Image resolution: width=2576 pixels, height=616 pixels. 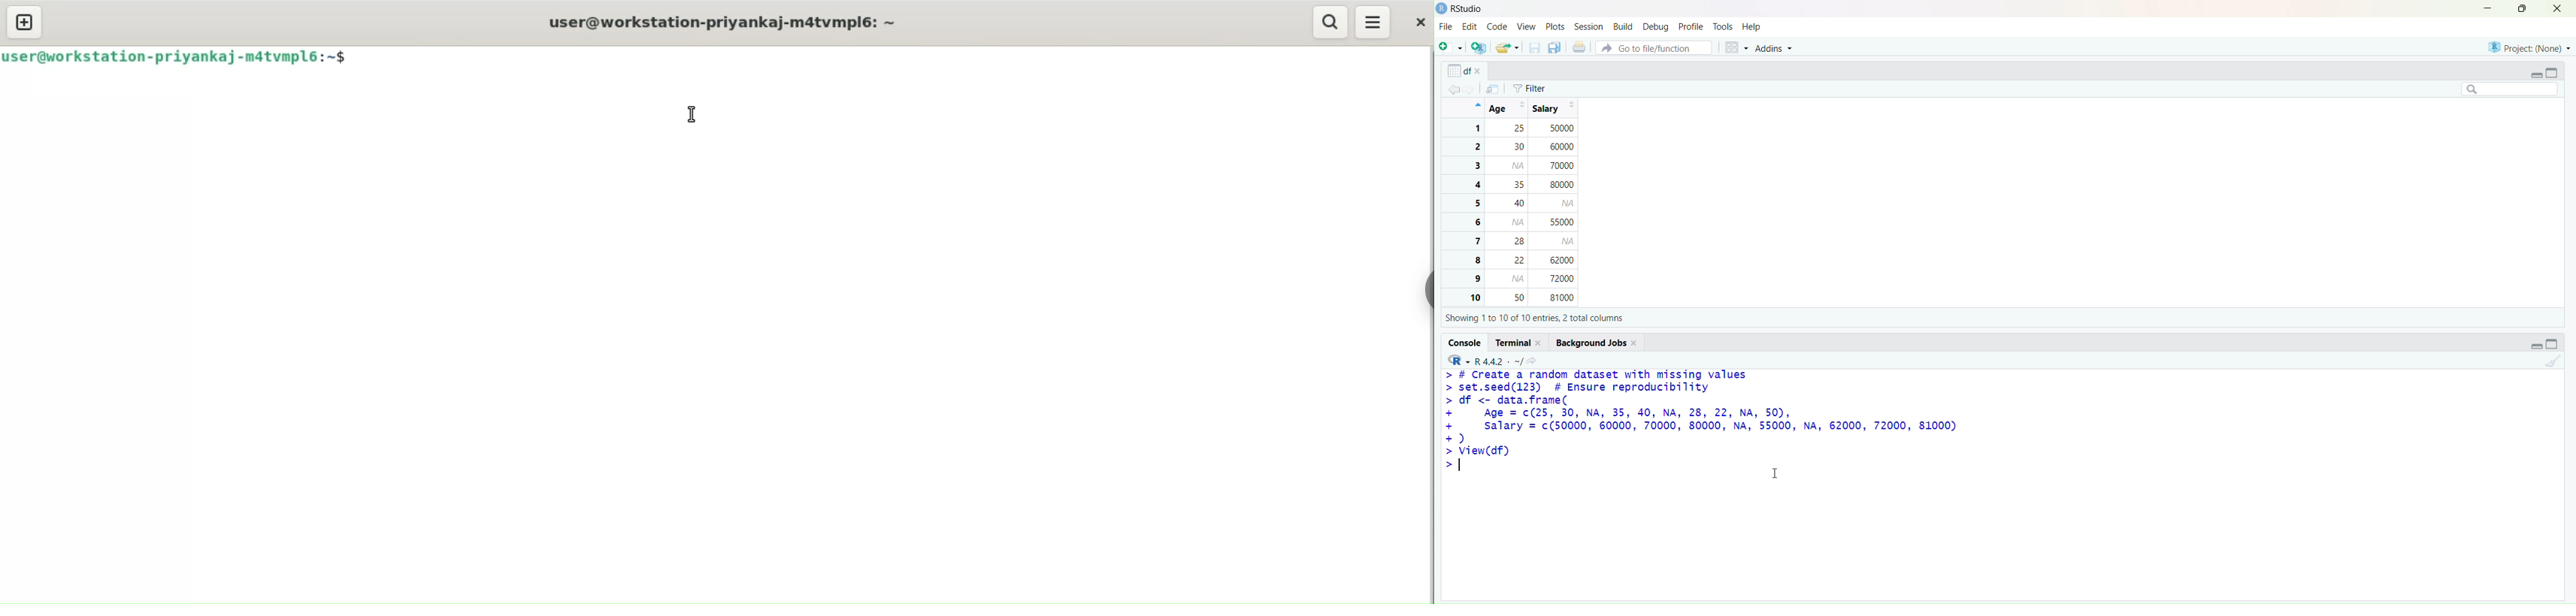 What do you see at coordinates (2556, 10) in the screenshot?
I see `close` at bounding box center [2556, 10].